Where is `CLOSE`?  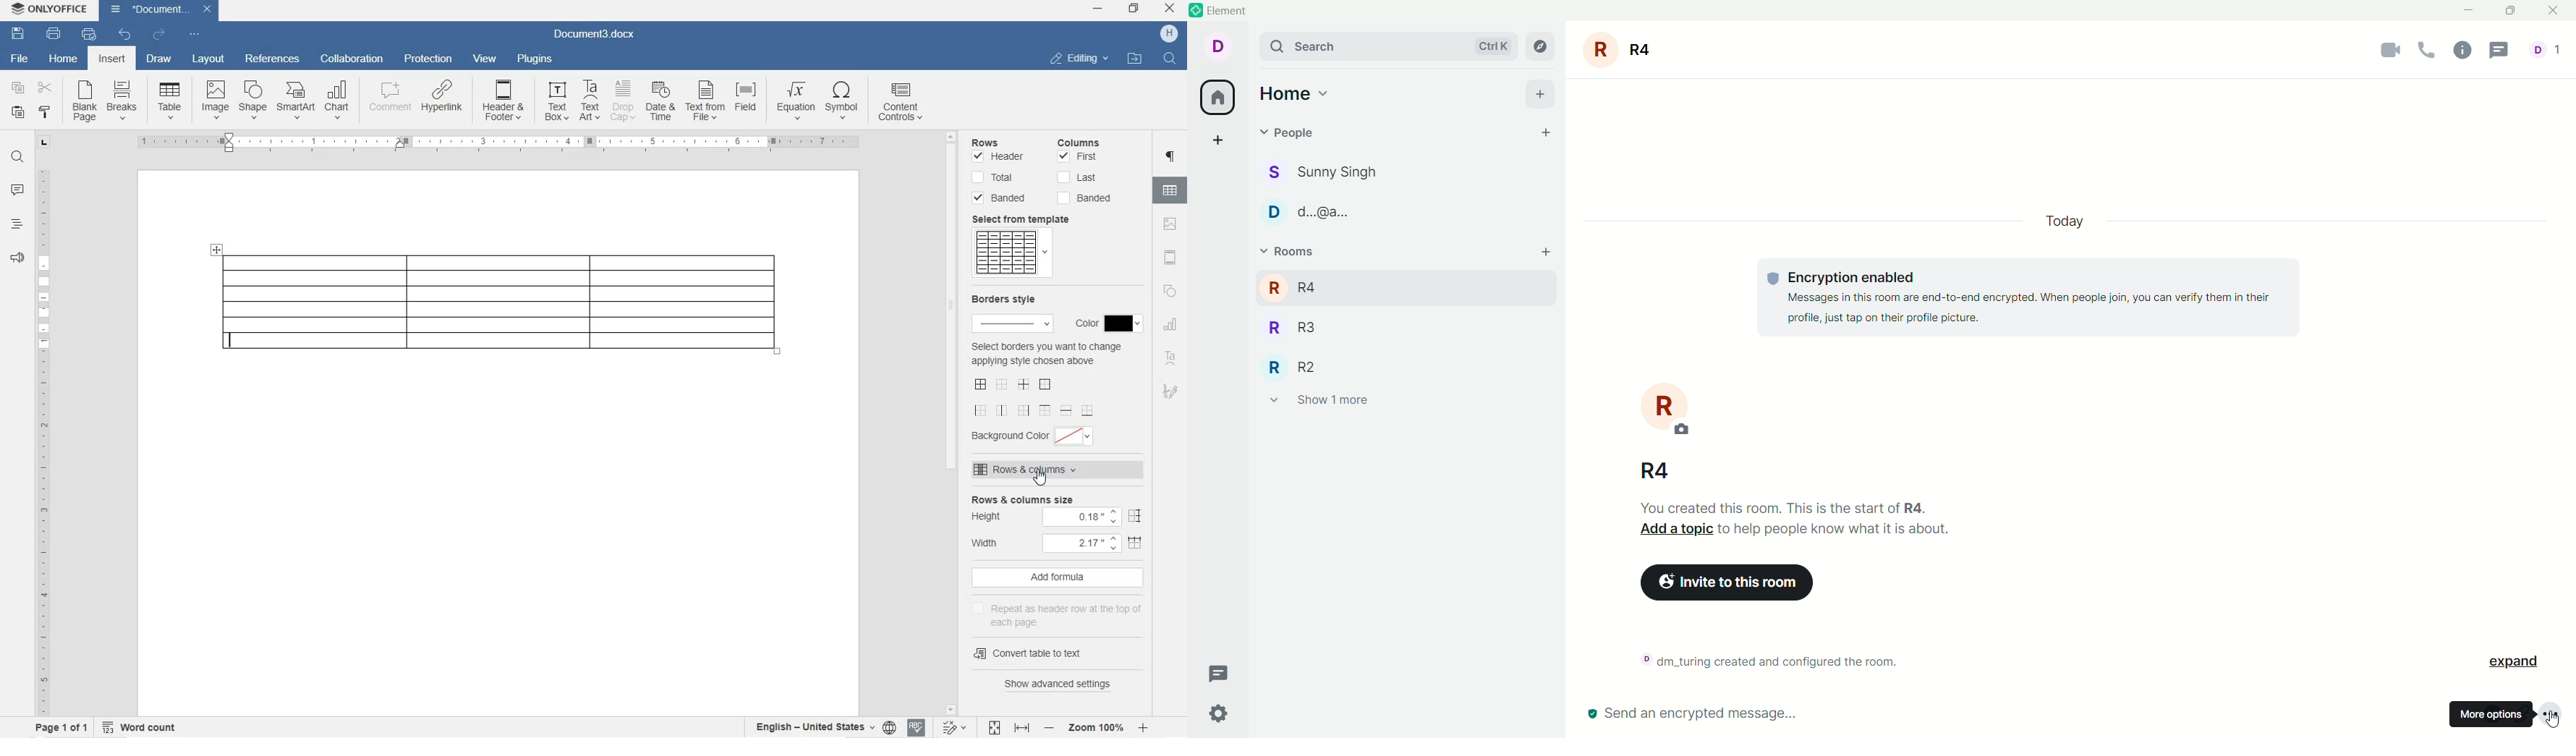
CLOSE is located at coordinates (1170, 8).